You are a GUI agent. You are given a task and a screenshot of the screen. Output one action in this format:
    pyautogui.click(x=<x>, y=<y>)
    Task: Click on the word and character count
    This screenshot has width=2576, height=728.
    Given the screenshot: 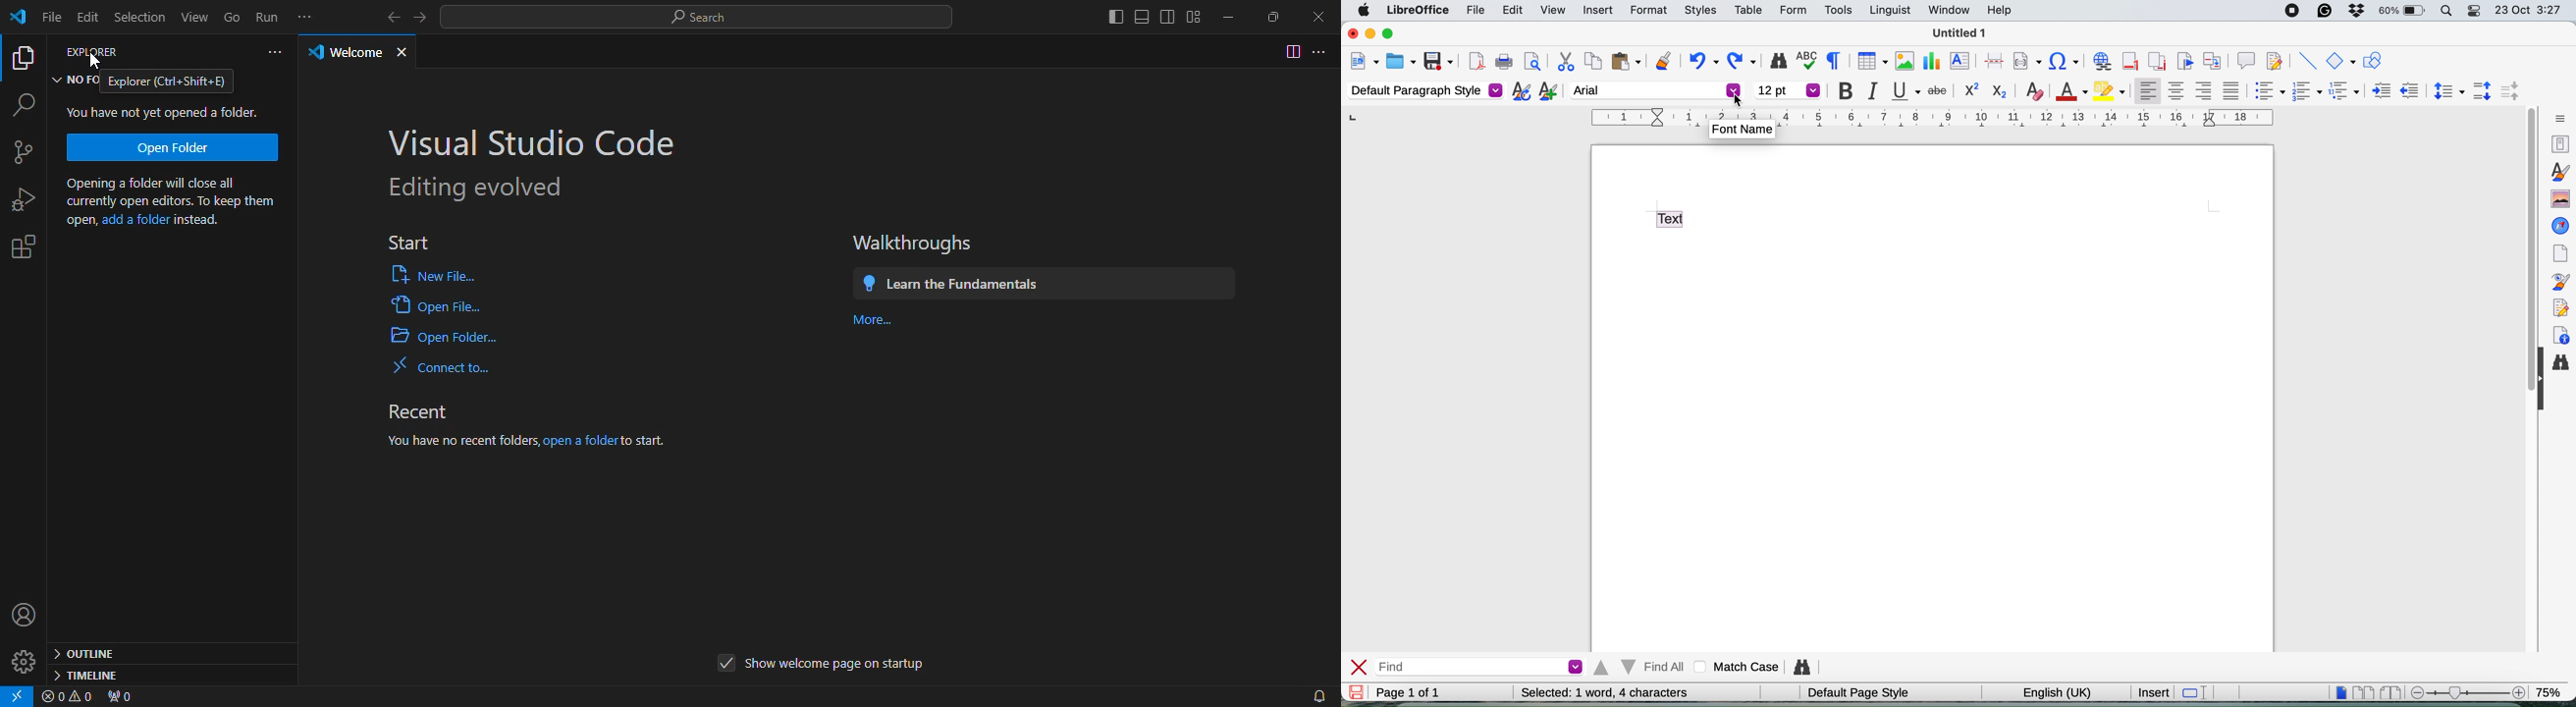 What is the action you would take?
    pyautogui.click(x=1629, y=692)
    